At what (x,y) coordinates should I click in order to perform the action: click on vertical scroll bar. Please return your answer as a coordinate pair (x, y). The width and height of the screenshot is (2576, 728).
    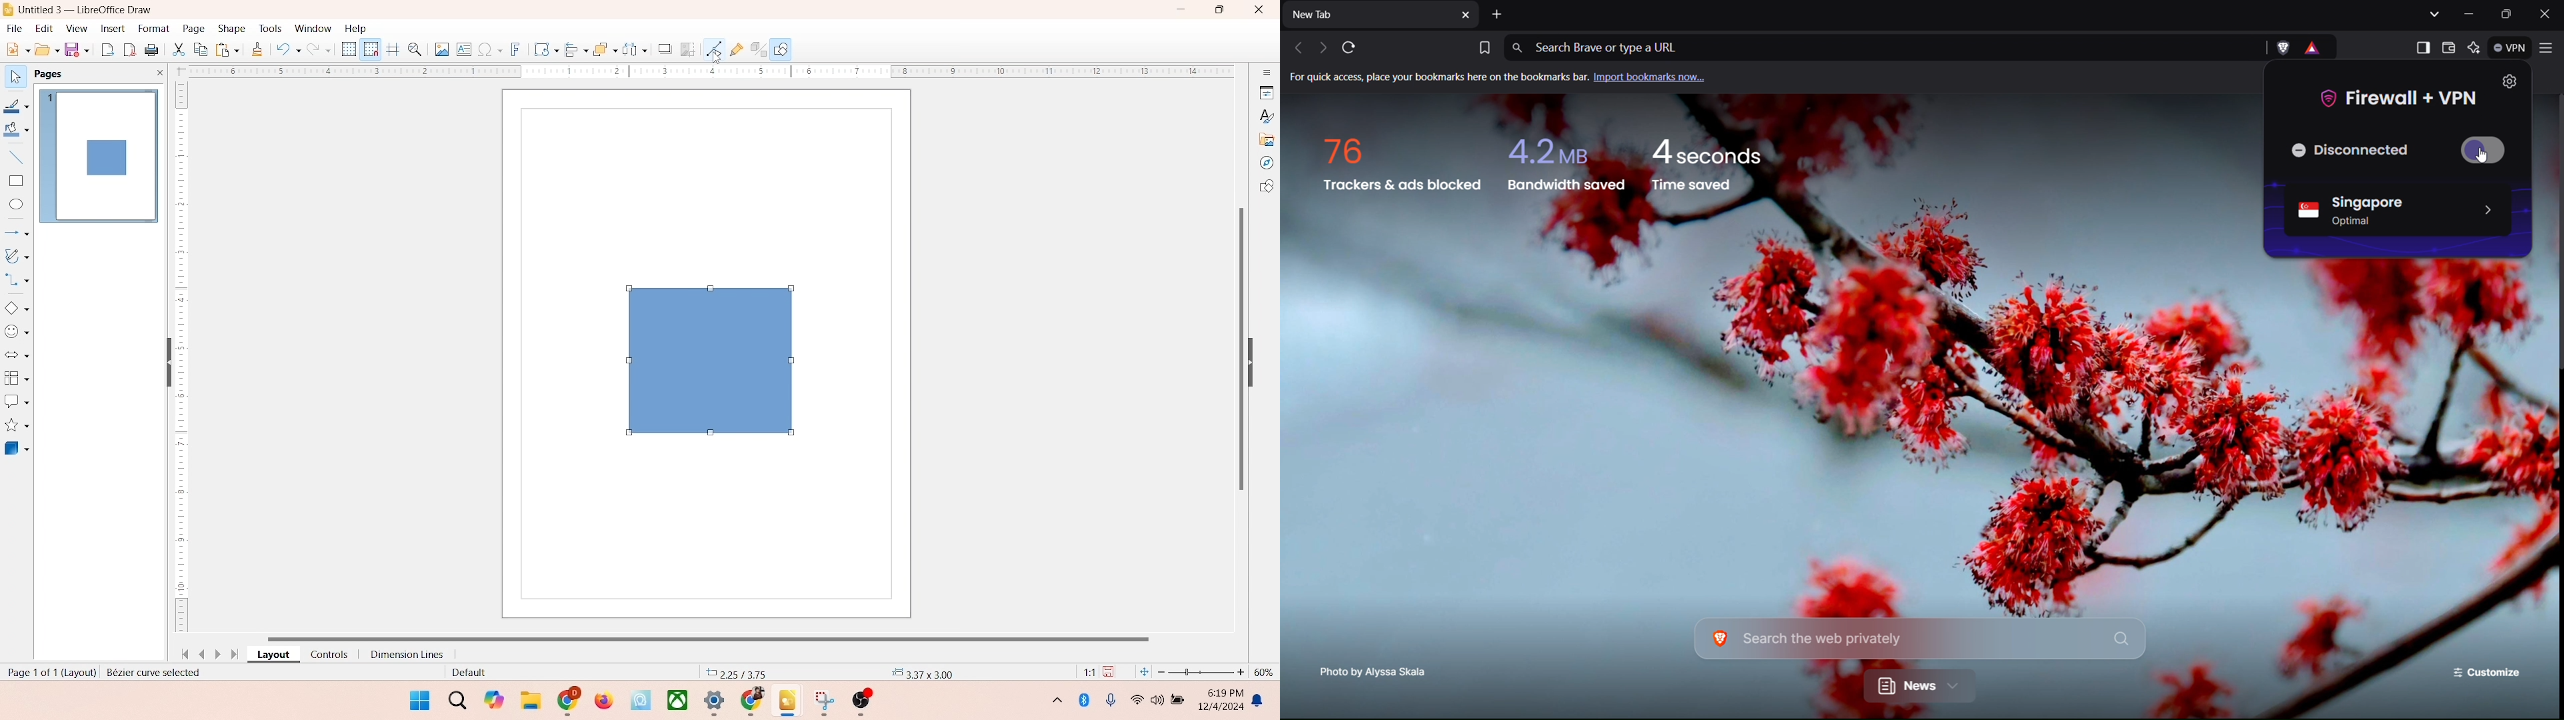
    Looking at the image, I should click on (1239, 347).